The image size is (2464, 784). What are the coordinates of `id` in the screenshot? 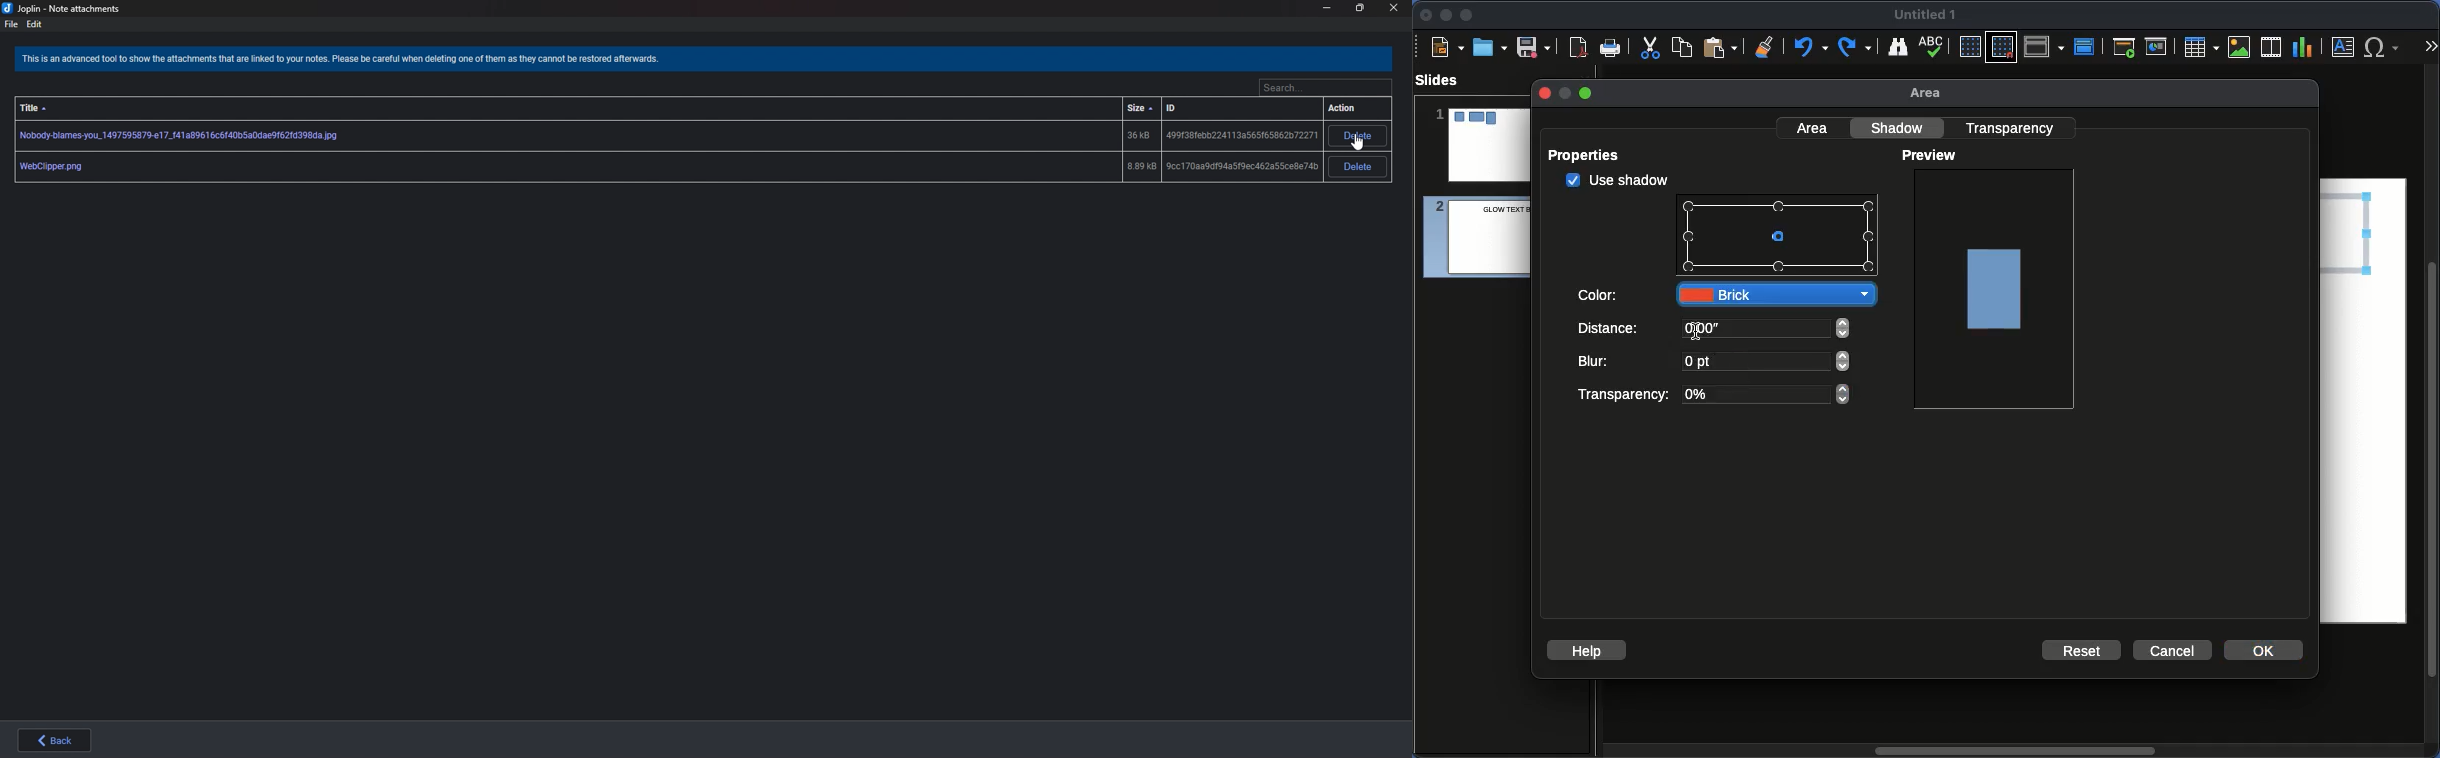 It's located at (1179, 108).